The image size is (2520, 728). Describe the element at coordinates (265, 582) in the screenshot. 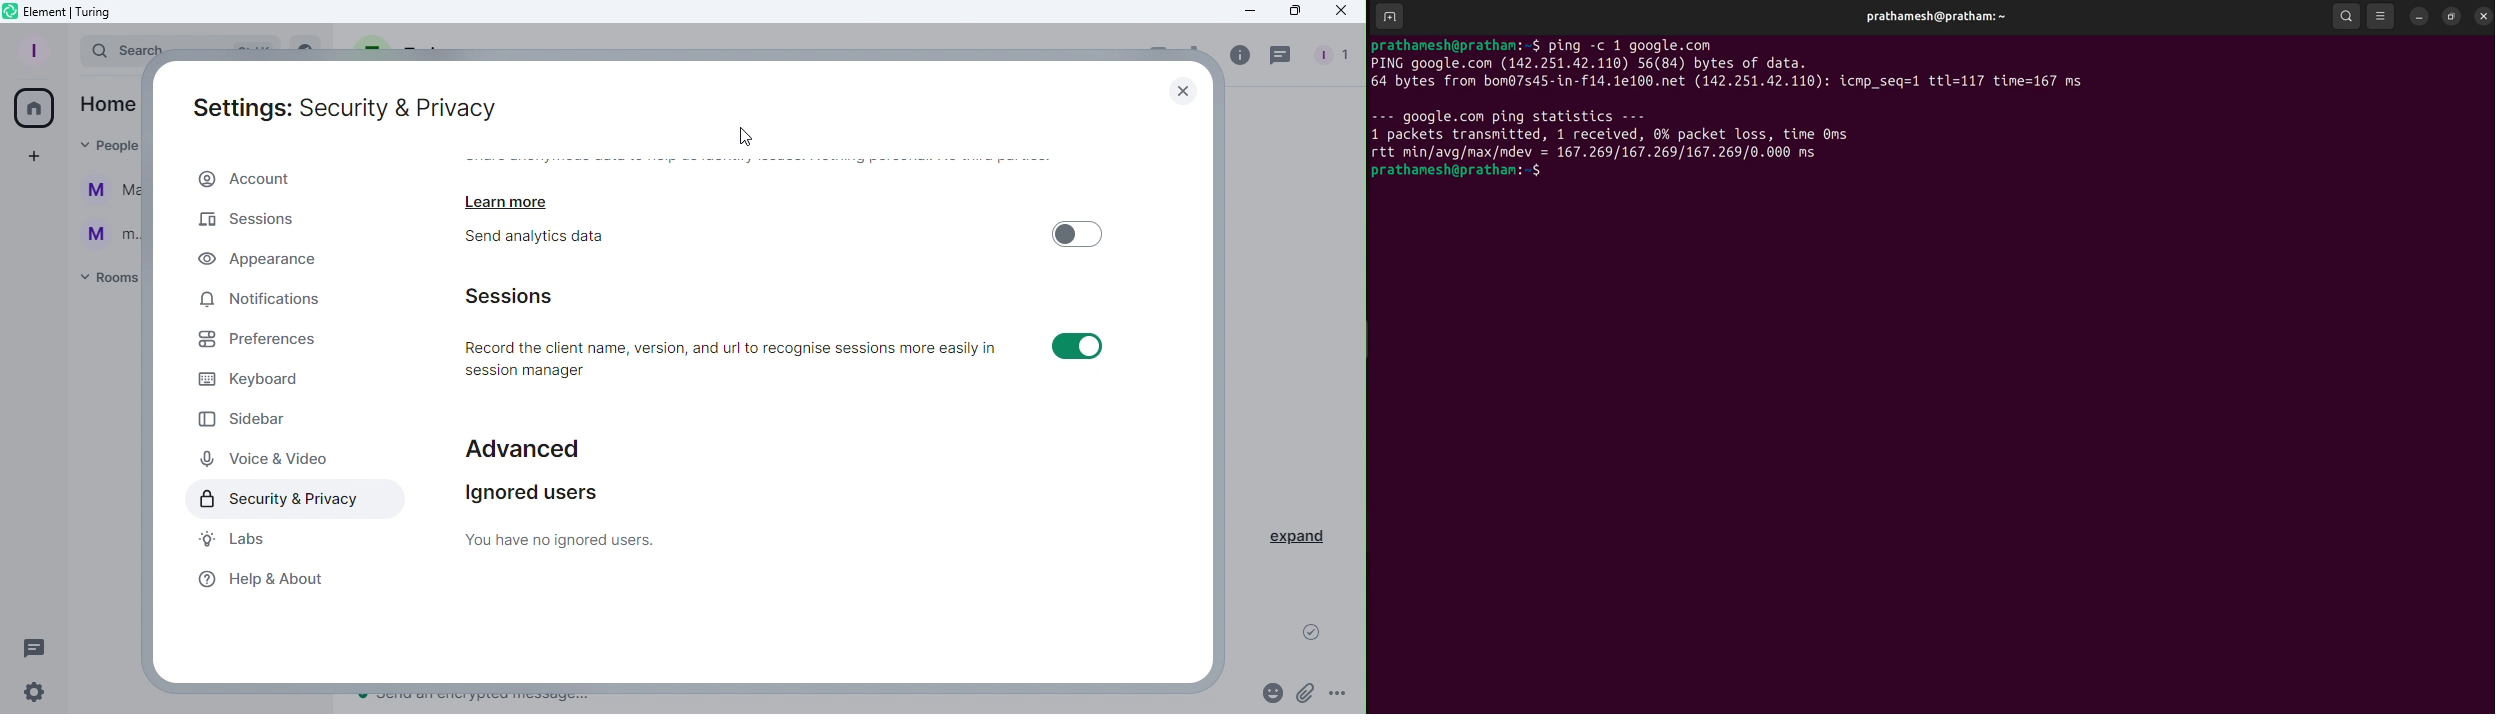

I see `Help and about` at that location.